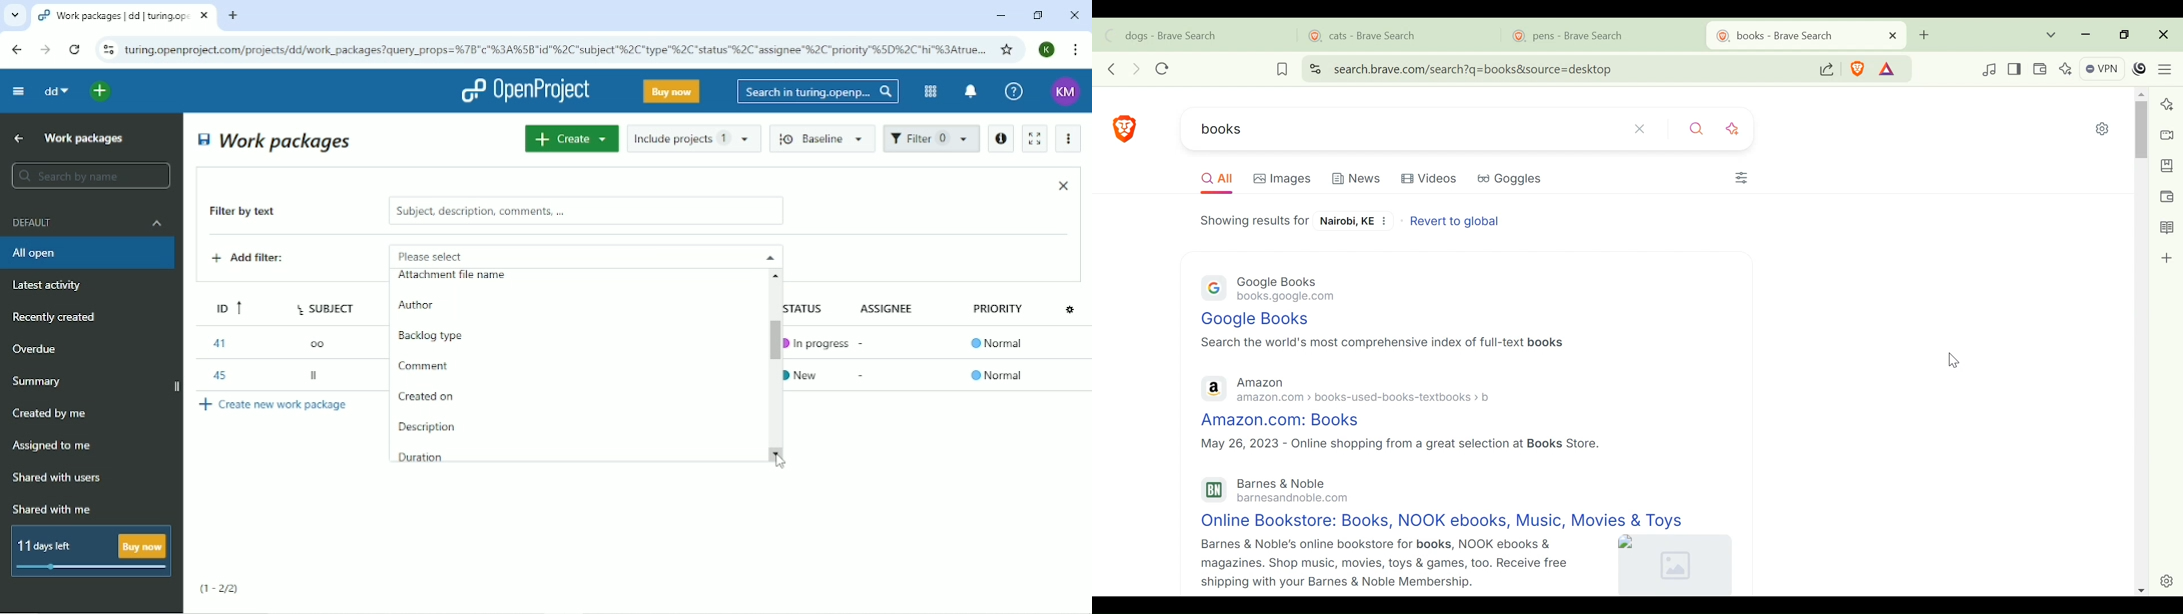  What do you see at coordinates (220, 589) in the screenshot?
I see `(1-2/2)` at bounding box center [220, 589].